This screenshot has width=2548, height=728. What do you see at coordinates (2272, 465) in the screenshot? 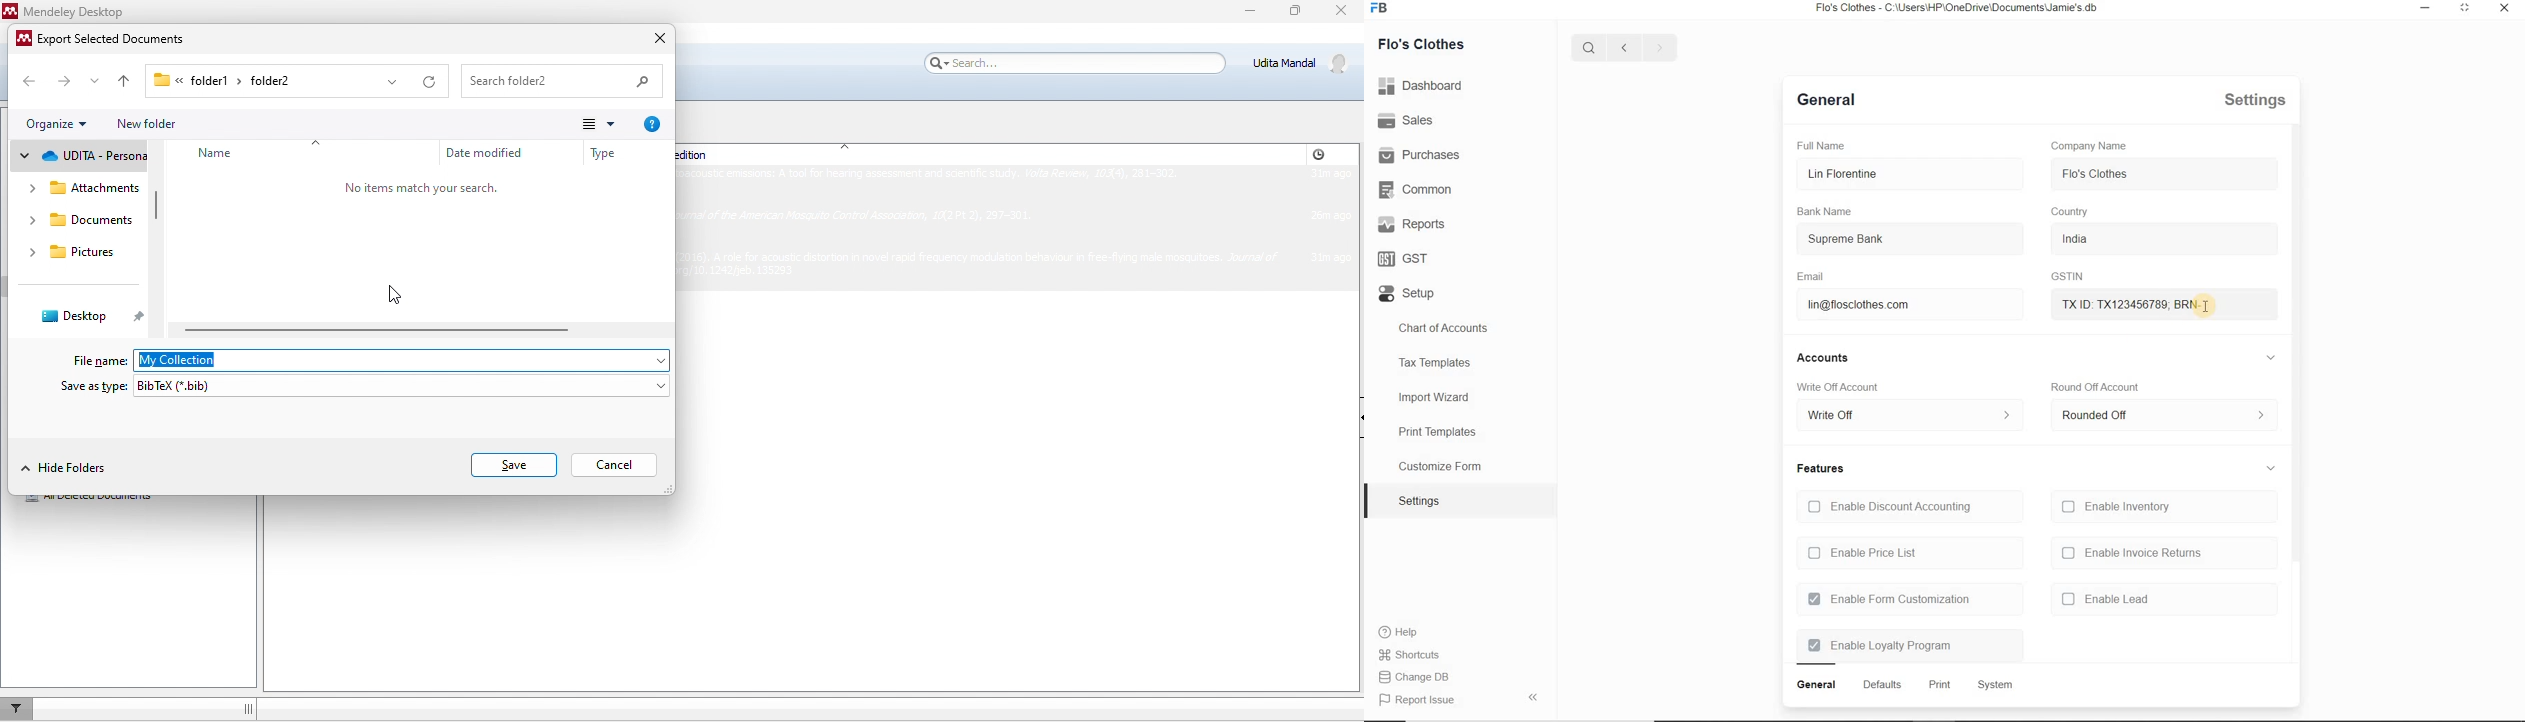
I see `collapse` at bounding box center [2272, 465].